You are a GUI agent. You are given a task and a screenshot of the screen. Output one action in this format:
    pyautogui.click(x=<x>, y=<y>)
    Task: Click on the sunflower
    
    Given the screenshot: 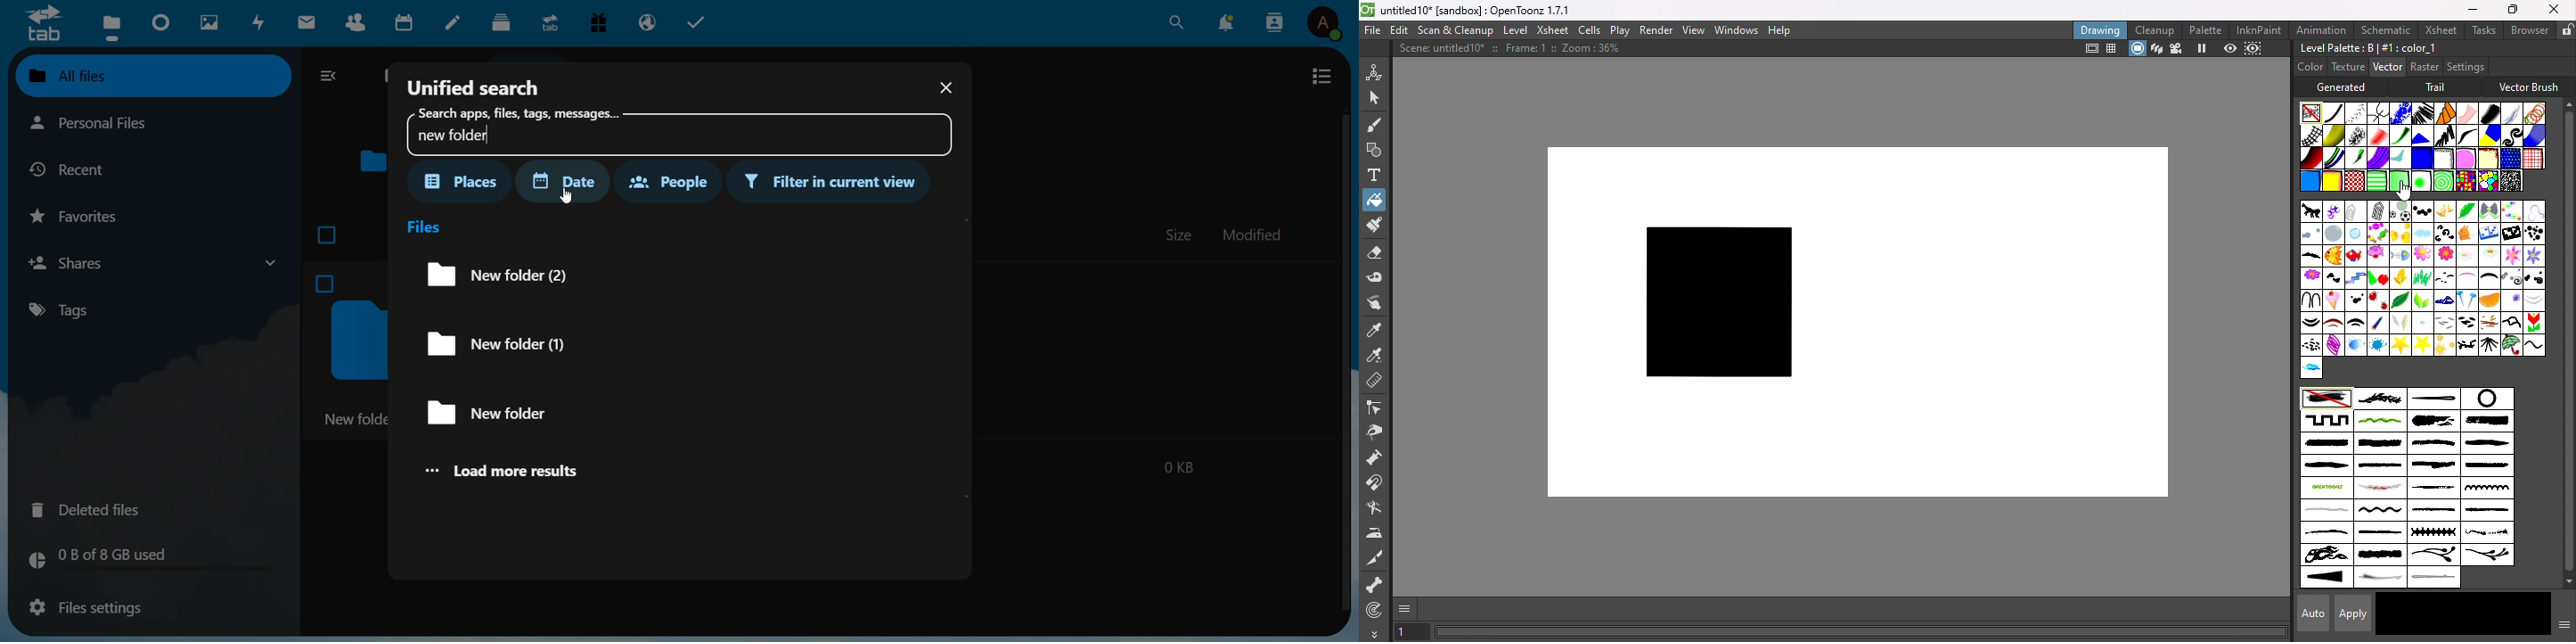 What is the action you would take?
    pyautogui.click(x=2445, y=345)
    